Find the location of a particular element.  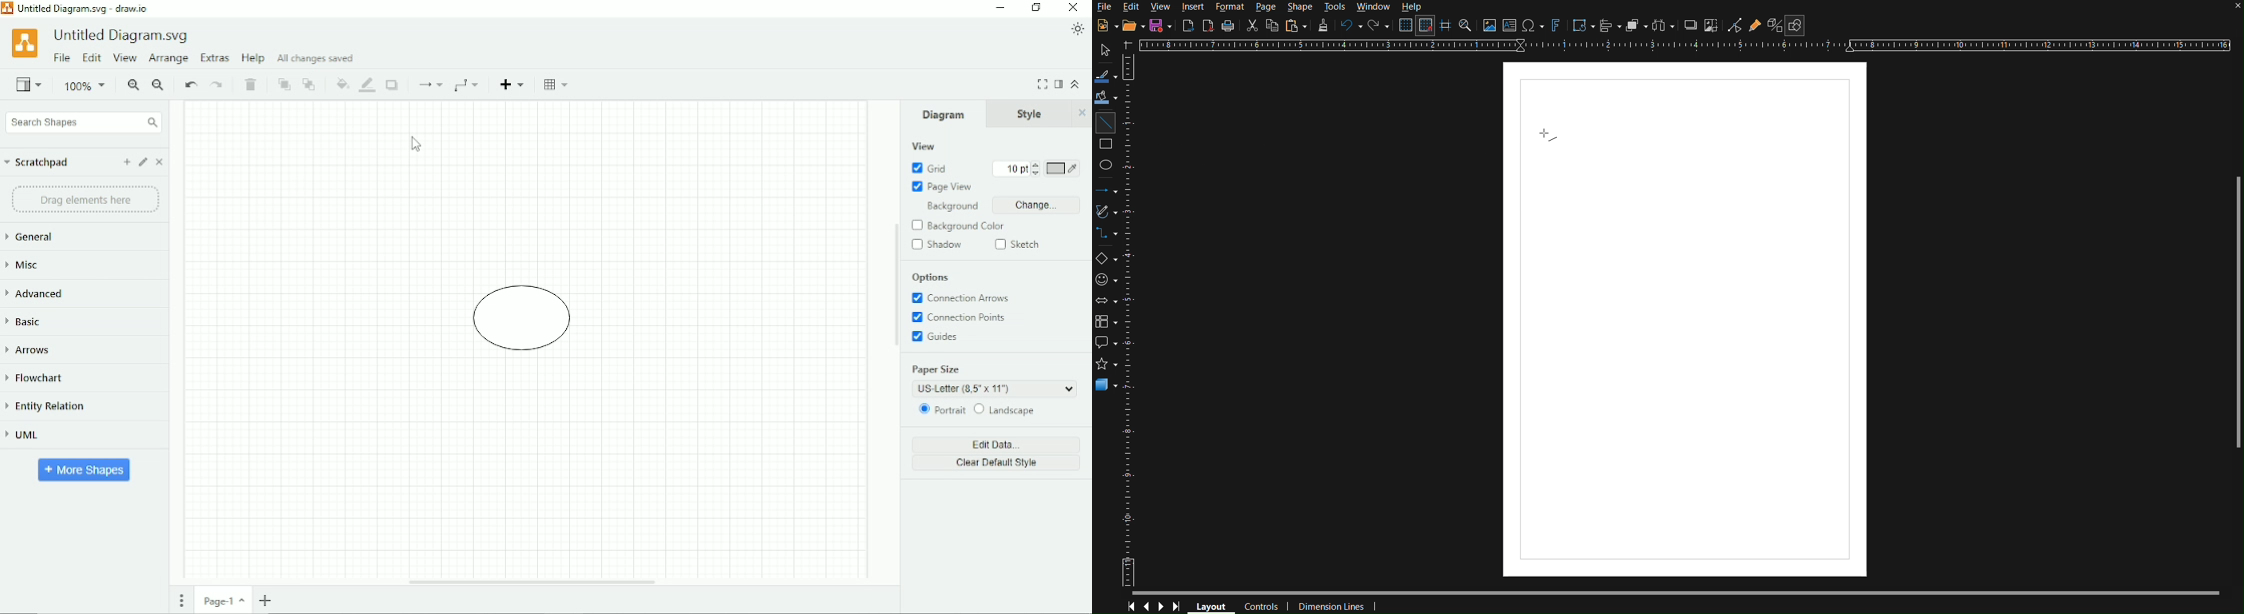

Portrait is located at coordinates (942, 411).